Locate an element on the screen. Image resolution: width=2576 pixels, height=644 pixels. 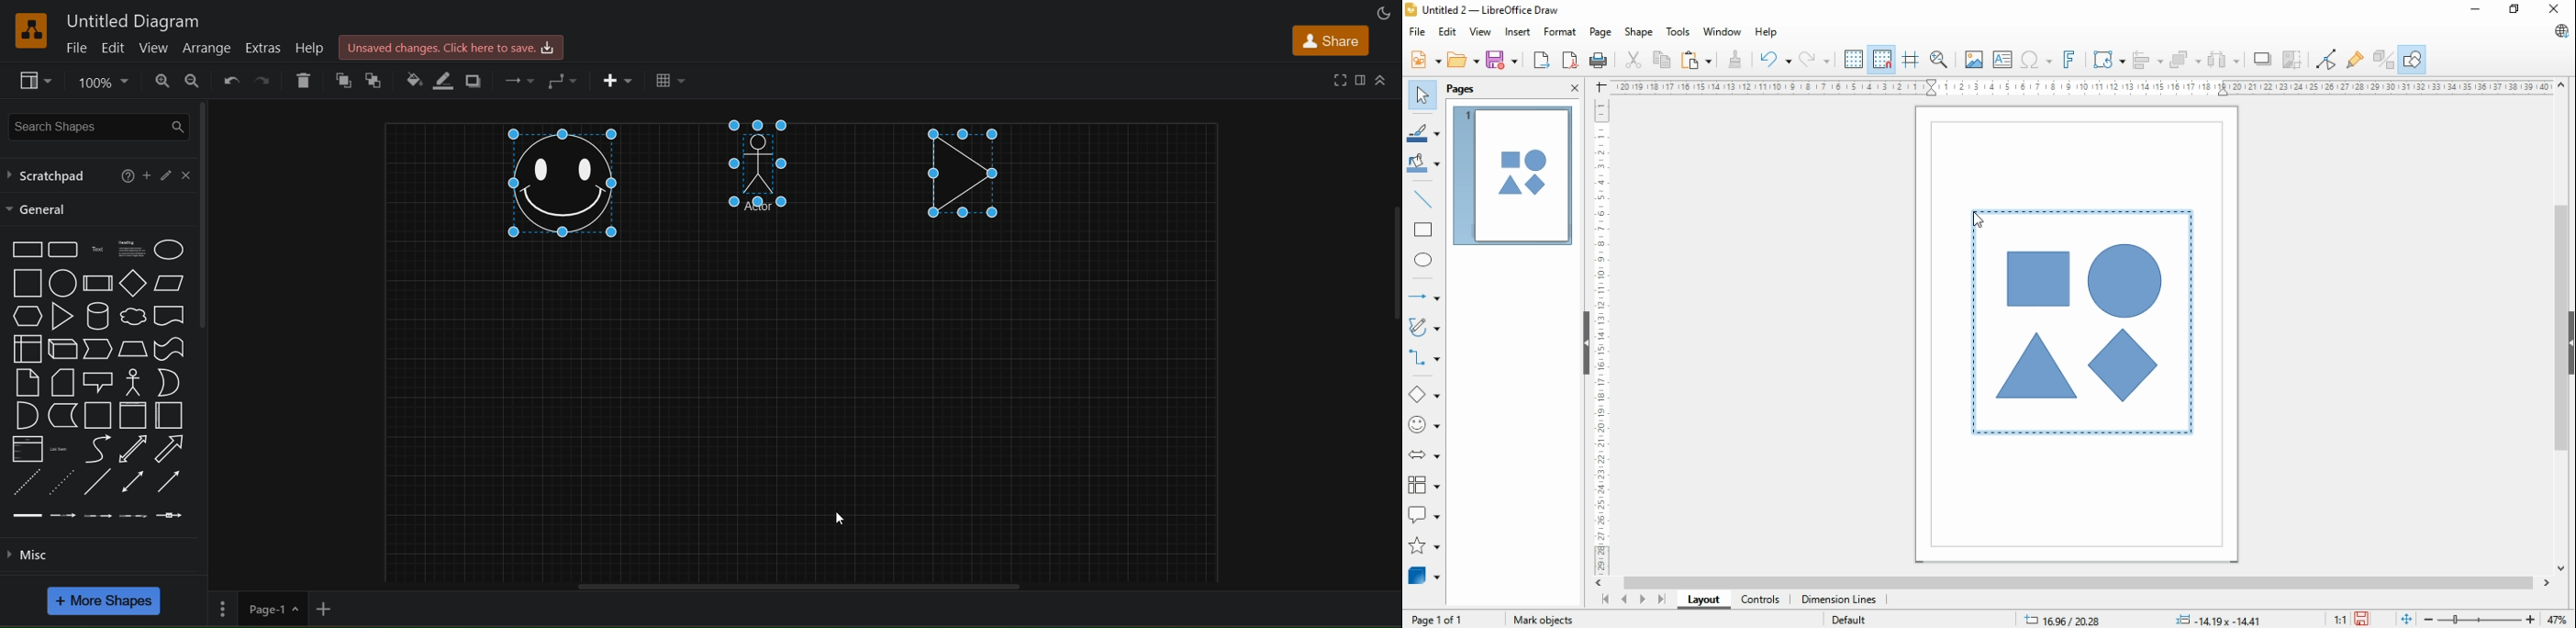
clone formattings is located at coordinates (1734, 60).